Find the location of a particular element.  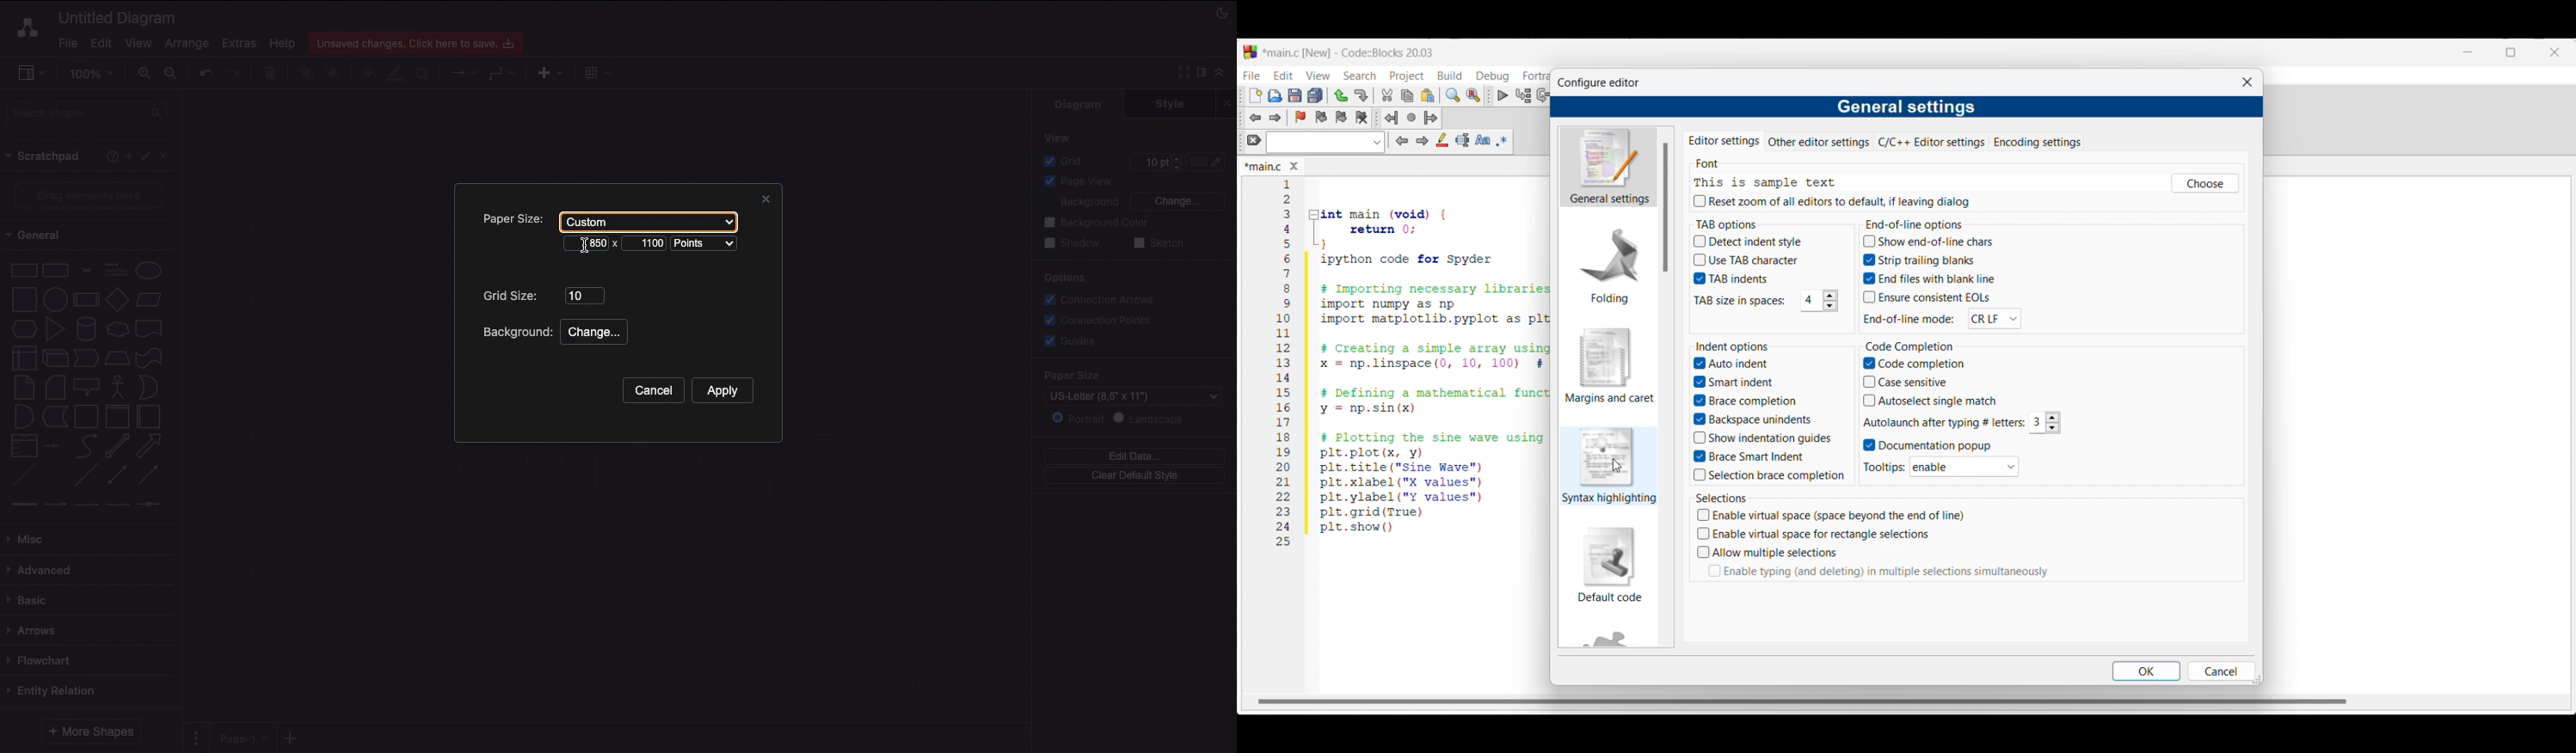

Use TAB character is located at coordinates (1749, 260).